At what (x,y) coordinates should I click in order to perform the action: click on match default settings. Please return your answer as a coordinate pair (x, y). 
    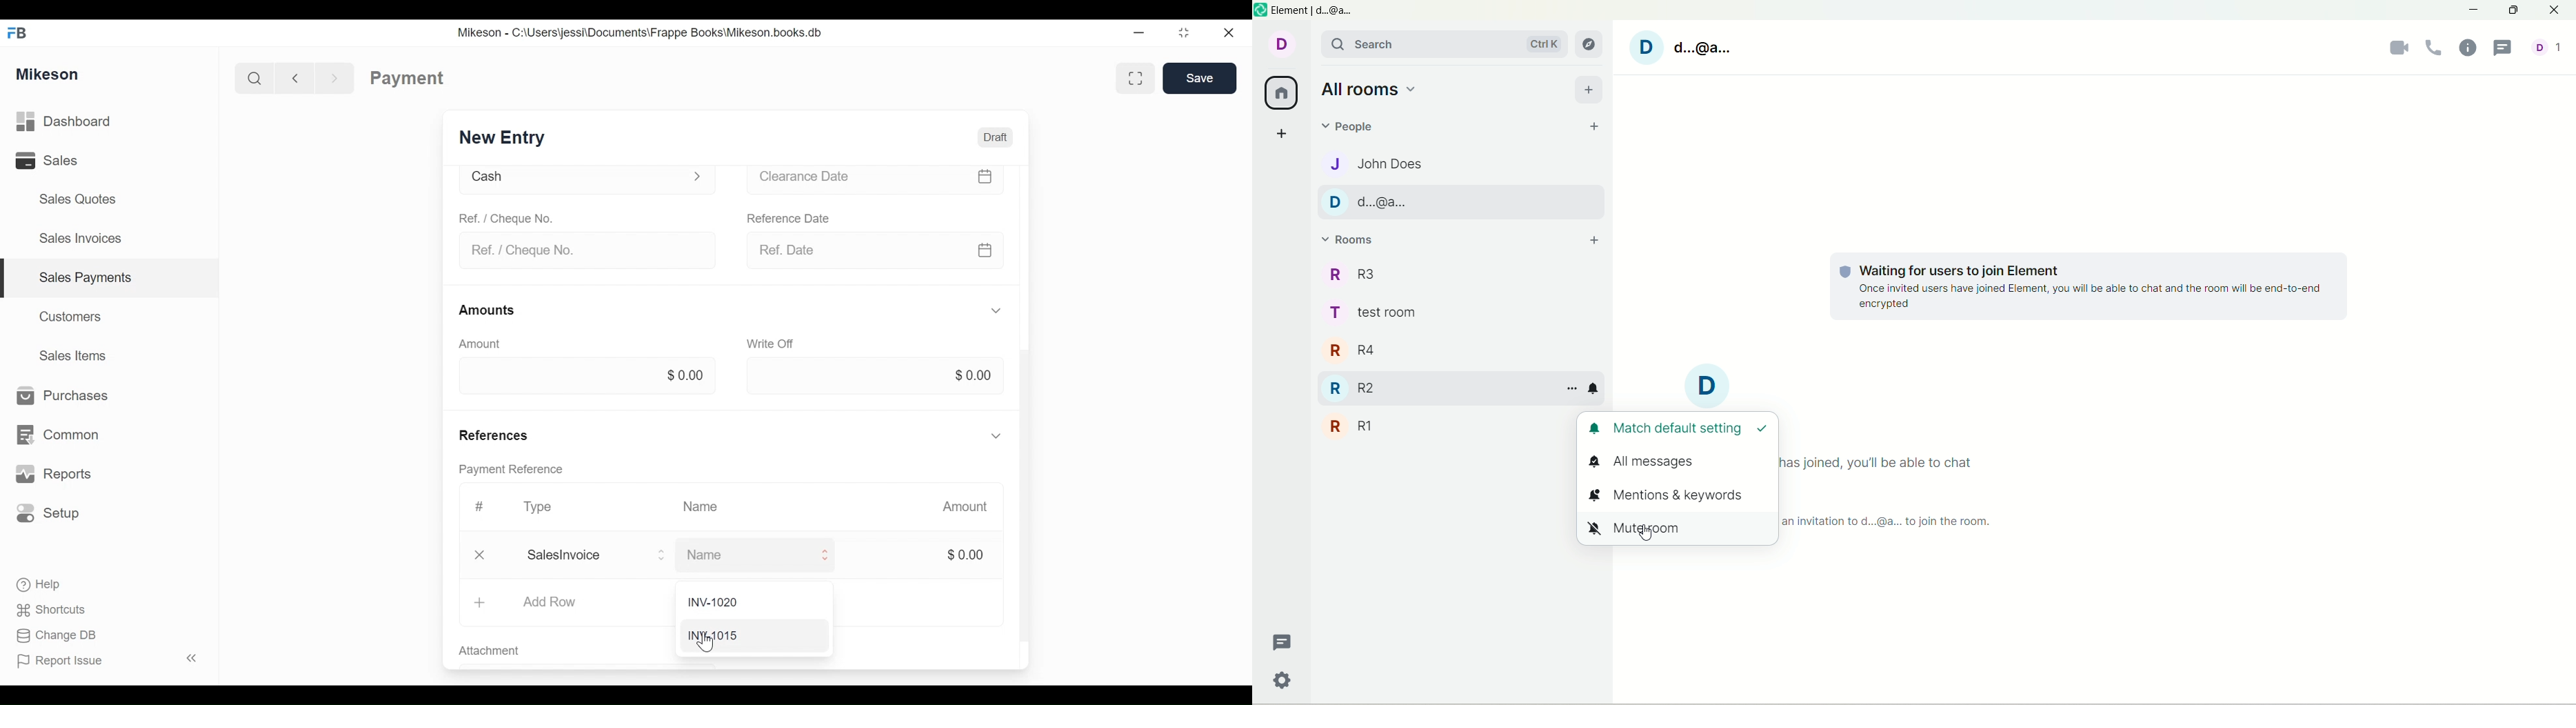
    Looking at the image, I should click on (1681, 428).